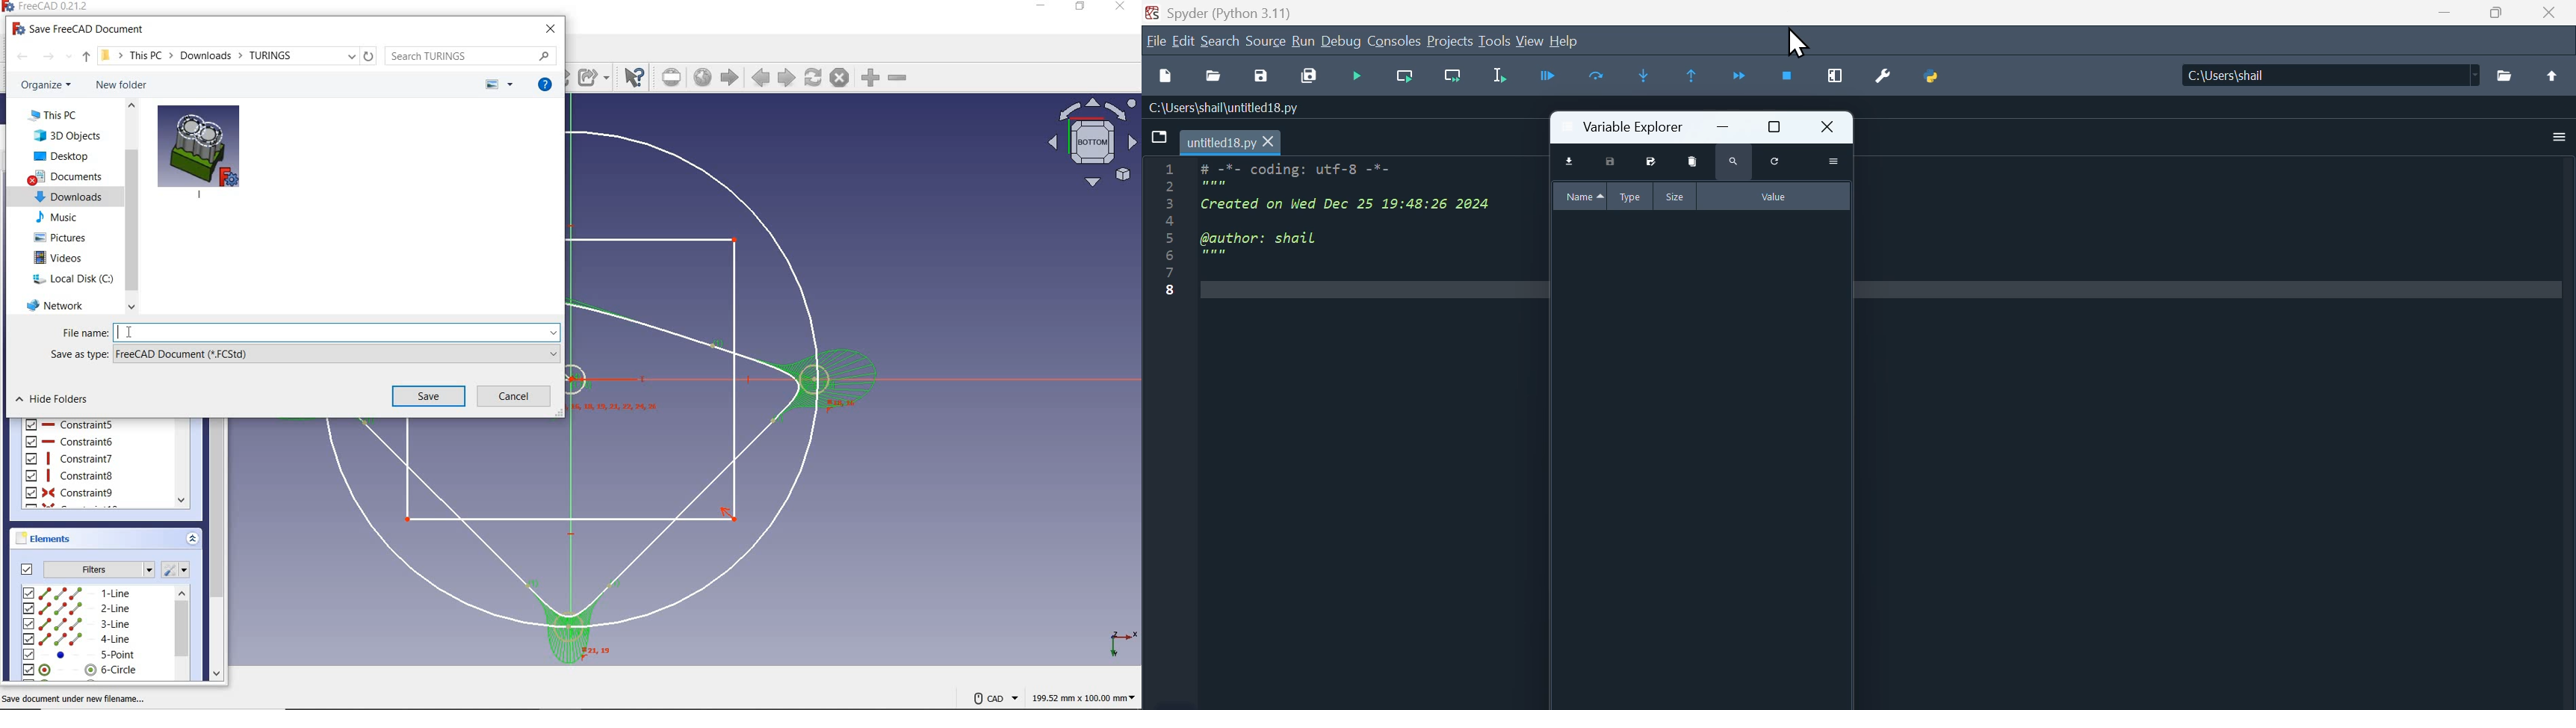 Image resolution: width=2576 pixels, height=728 pixels. Describe the element at coordinates (67, 135) in the screenshot. I see `3D Objects` at that location.